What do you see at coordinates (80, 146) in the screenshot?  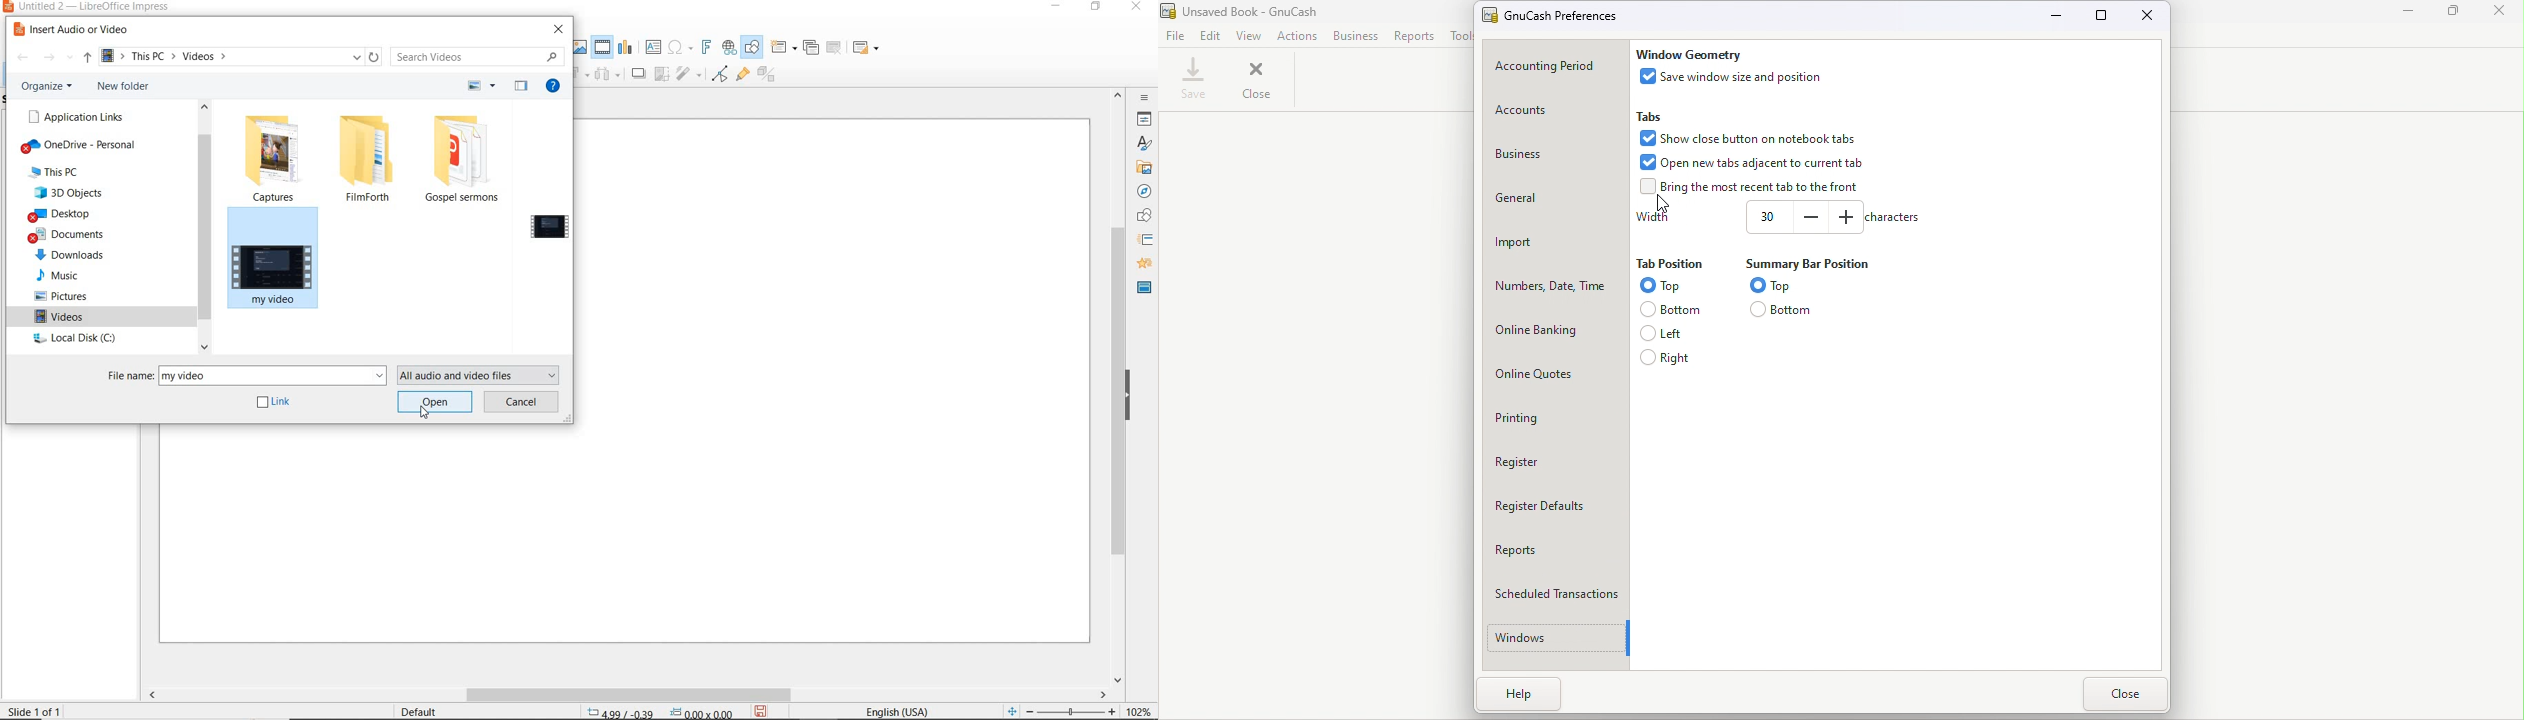 I see `OneDrive` at bounding box center [80, 146].